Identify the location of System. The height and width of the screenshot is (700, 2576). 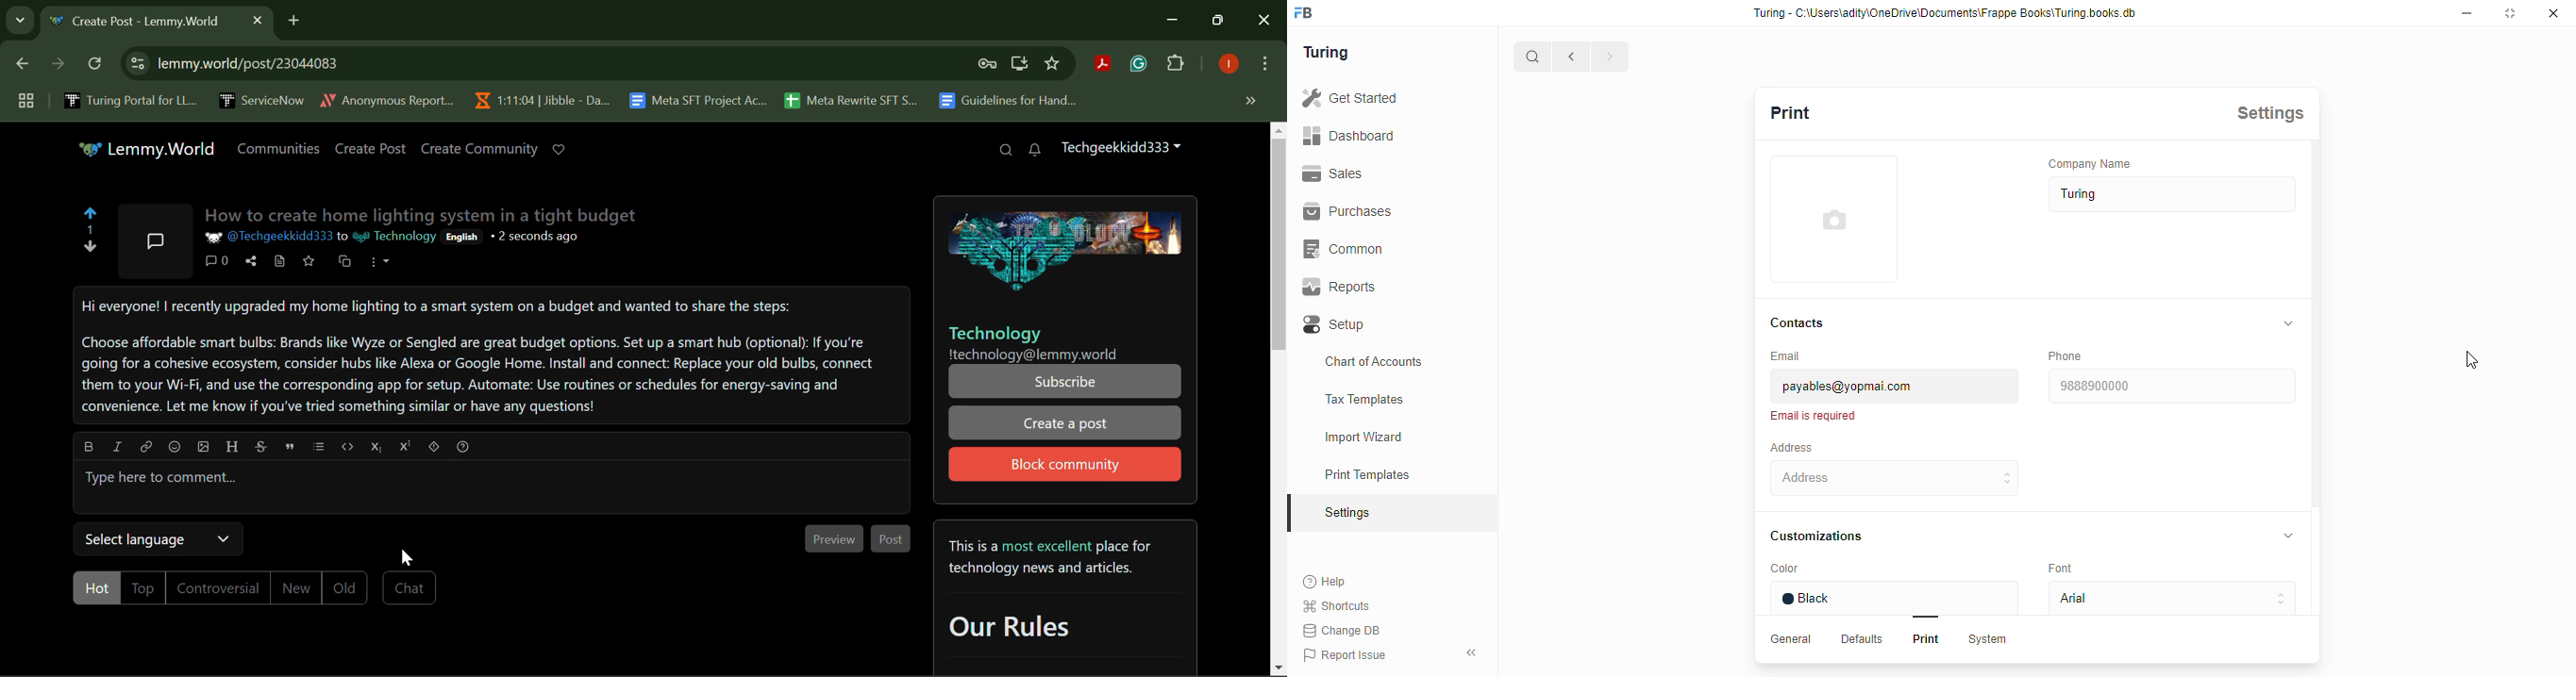
(1990, 641).